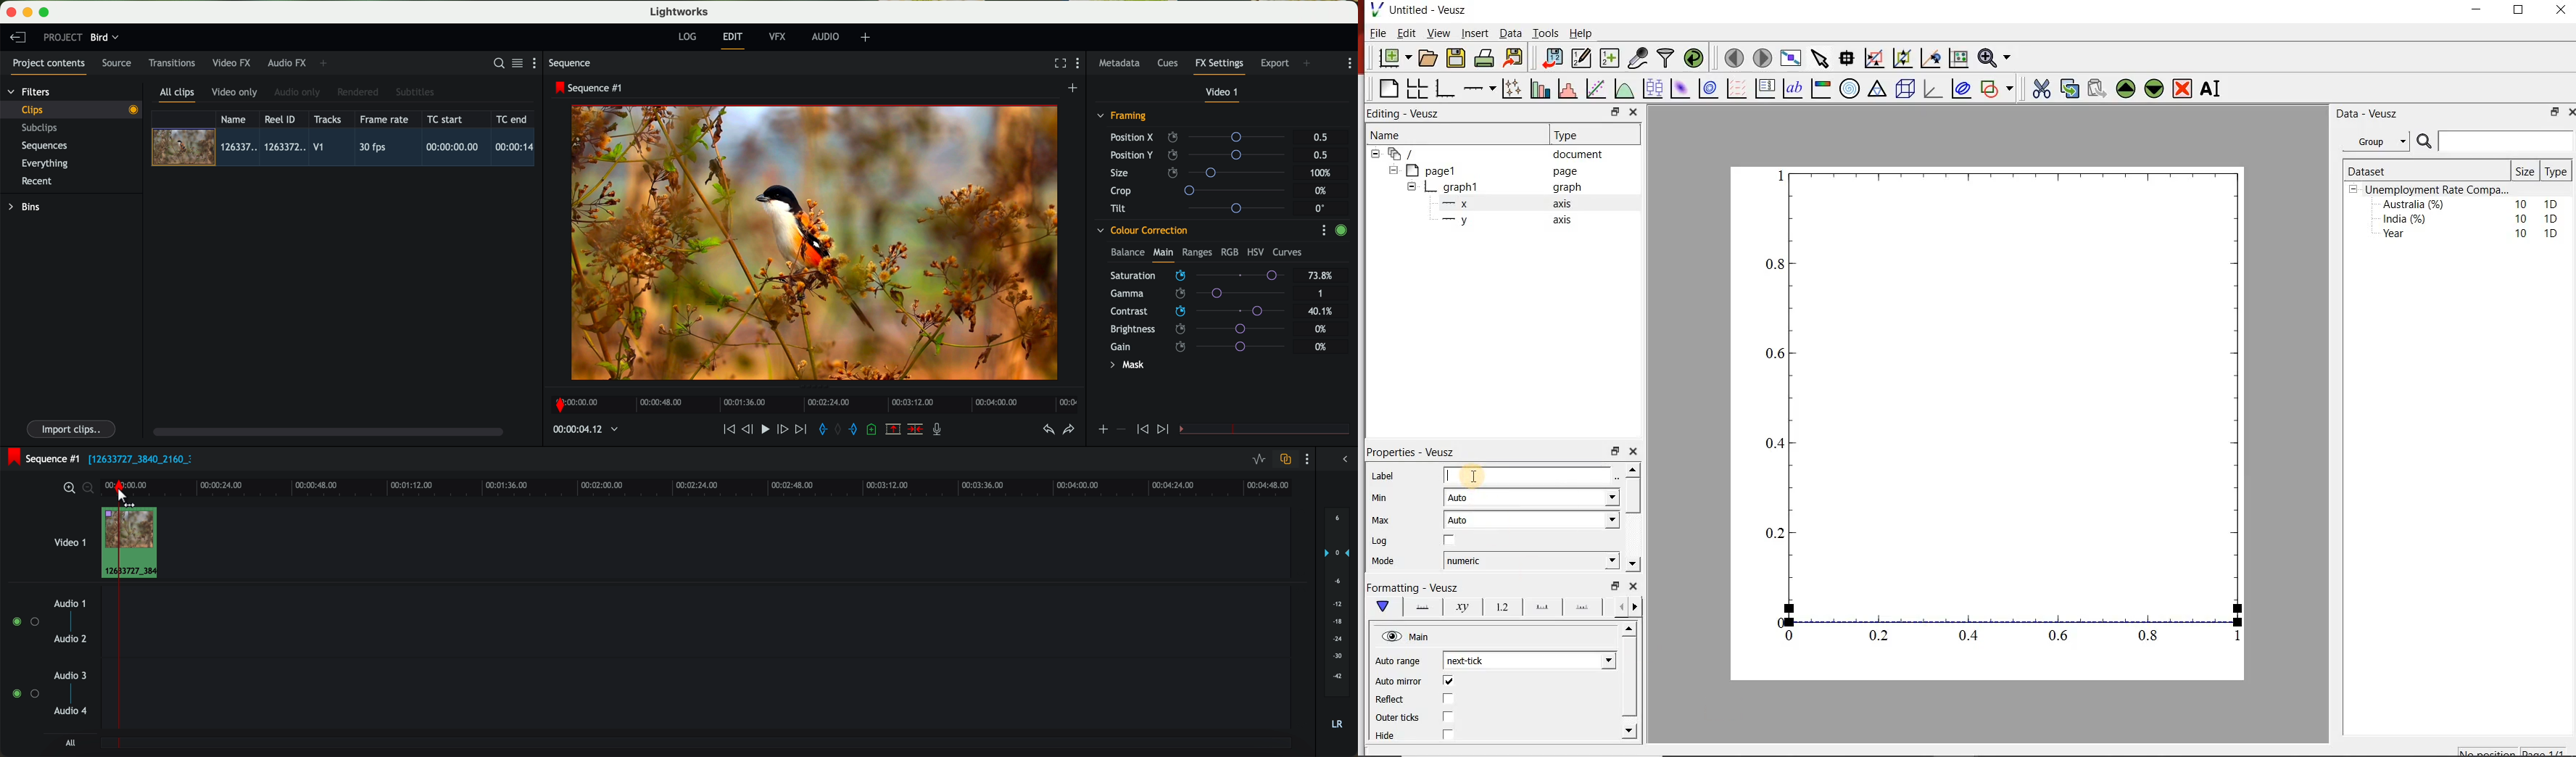  I want to click on Data, so click(1511, 33).